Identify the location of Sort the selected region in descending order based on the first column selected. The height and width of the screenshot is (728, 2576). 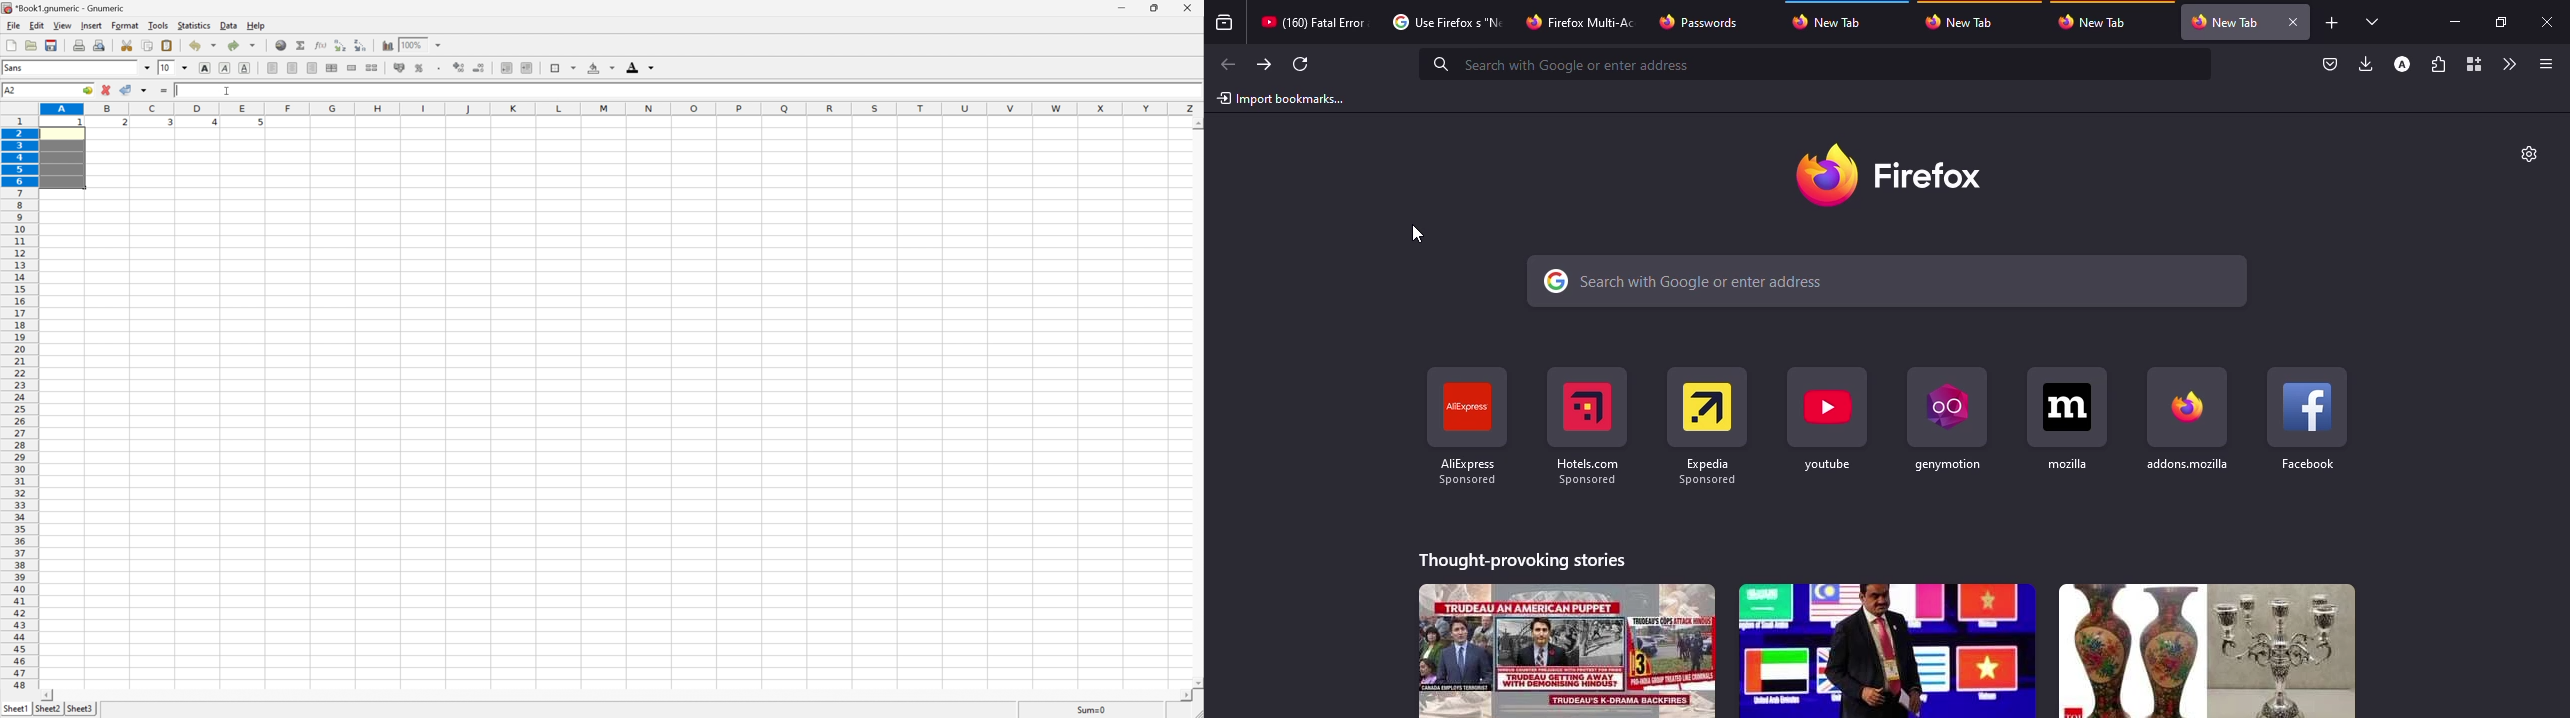
(361, 45).